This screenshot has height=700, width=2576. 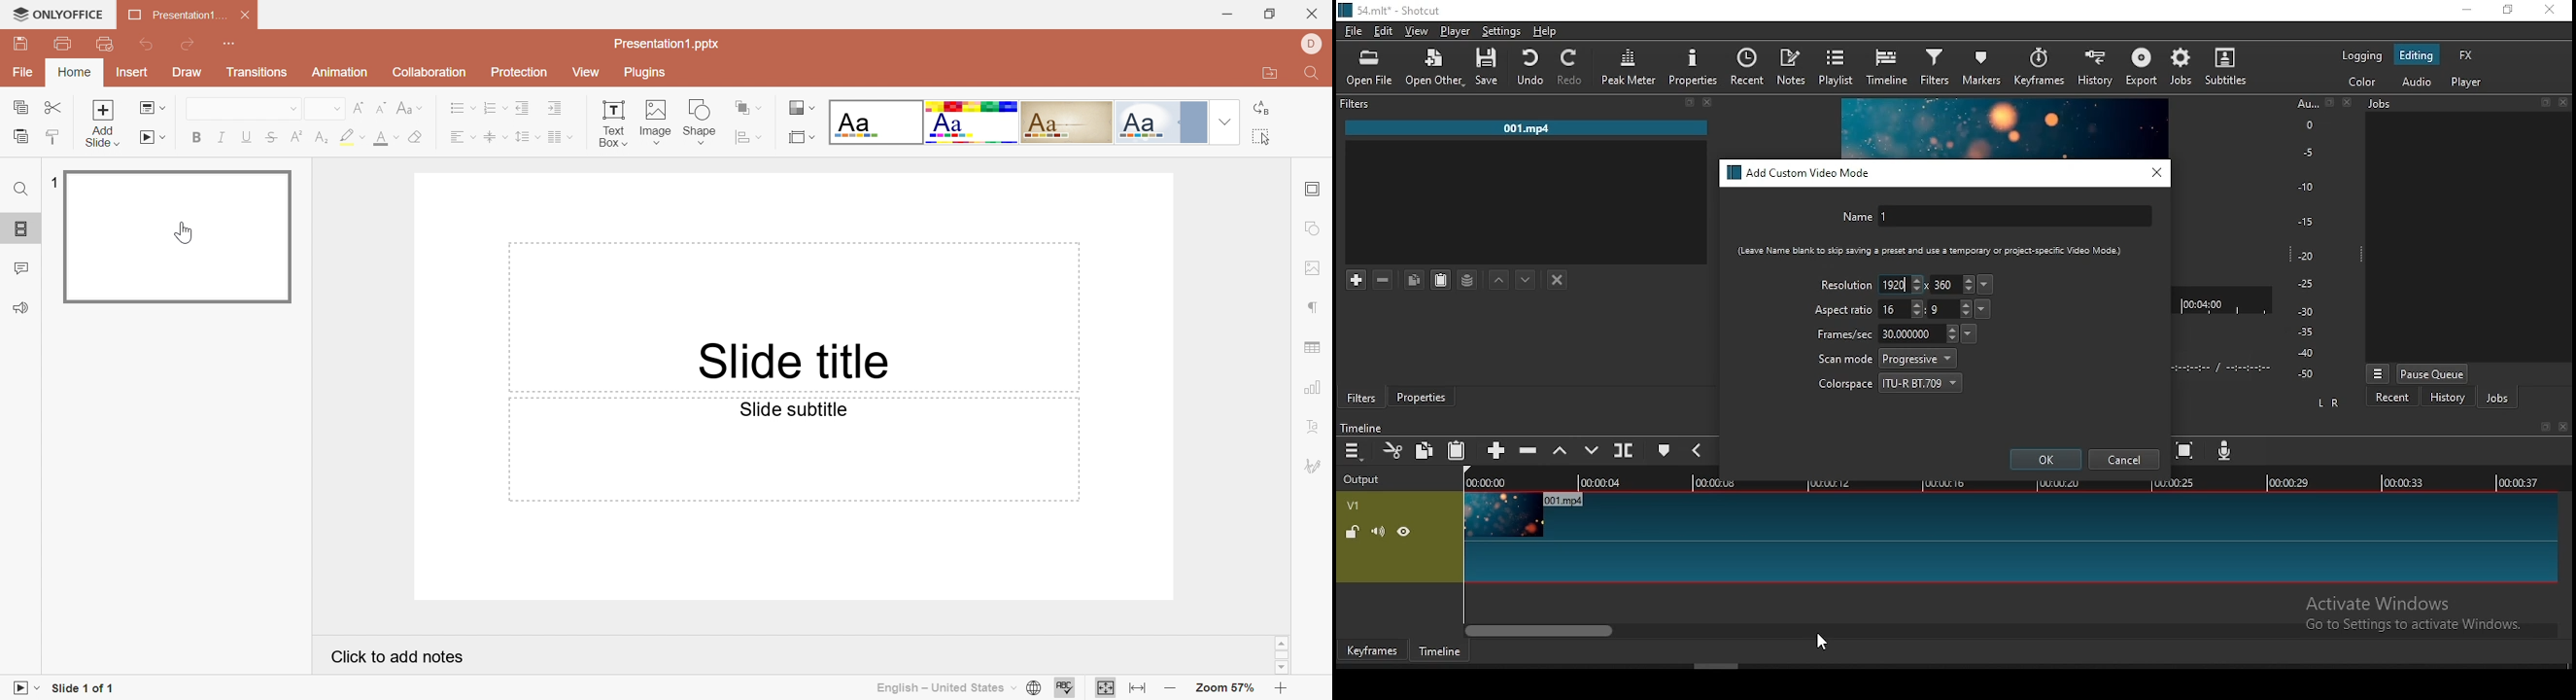 What do you see at coordinates (1281, 654) in the screenshot?
I see `Scroll Bar` at bounding box center [1281, 654].